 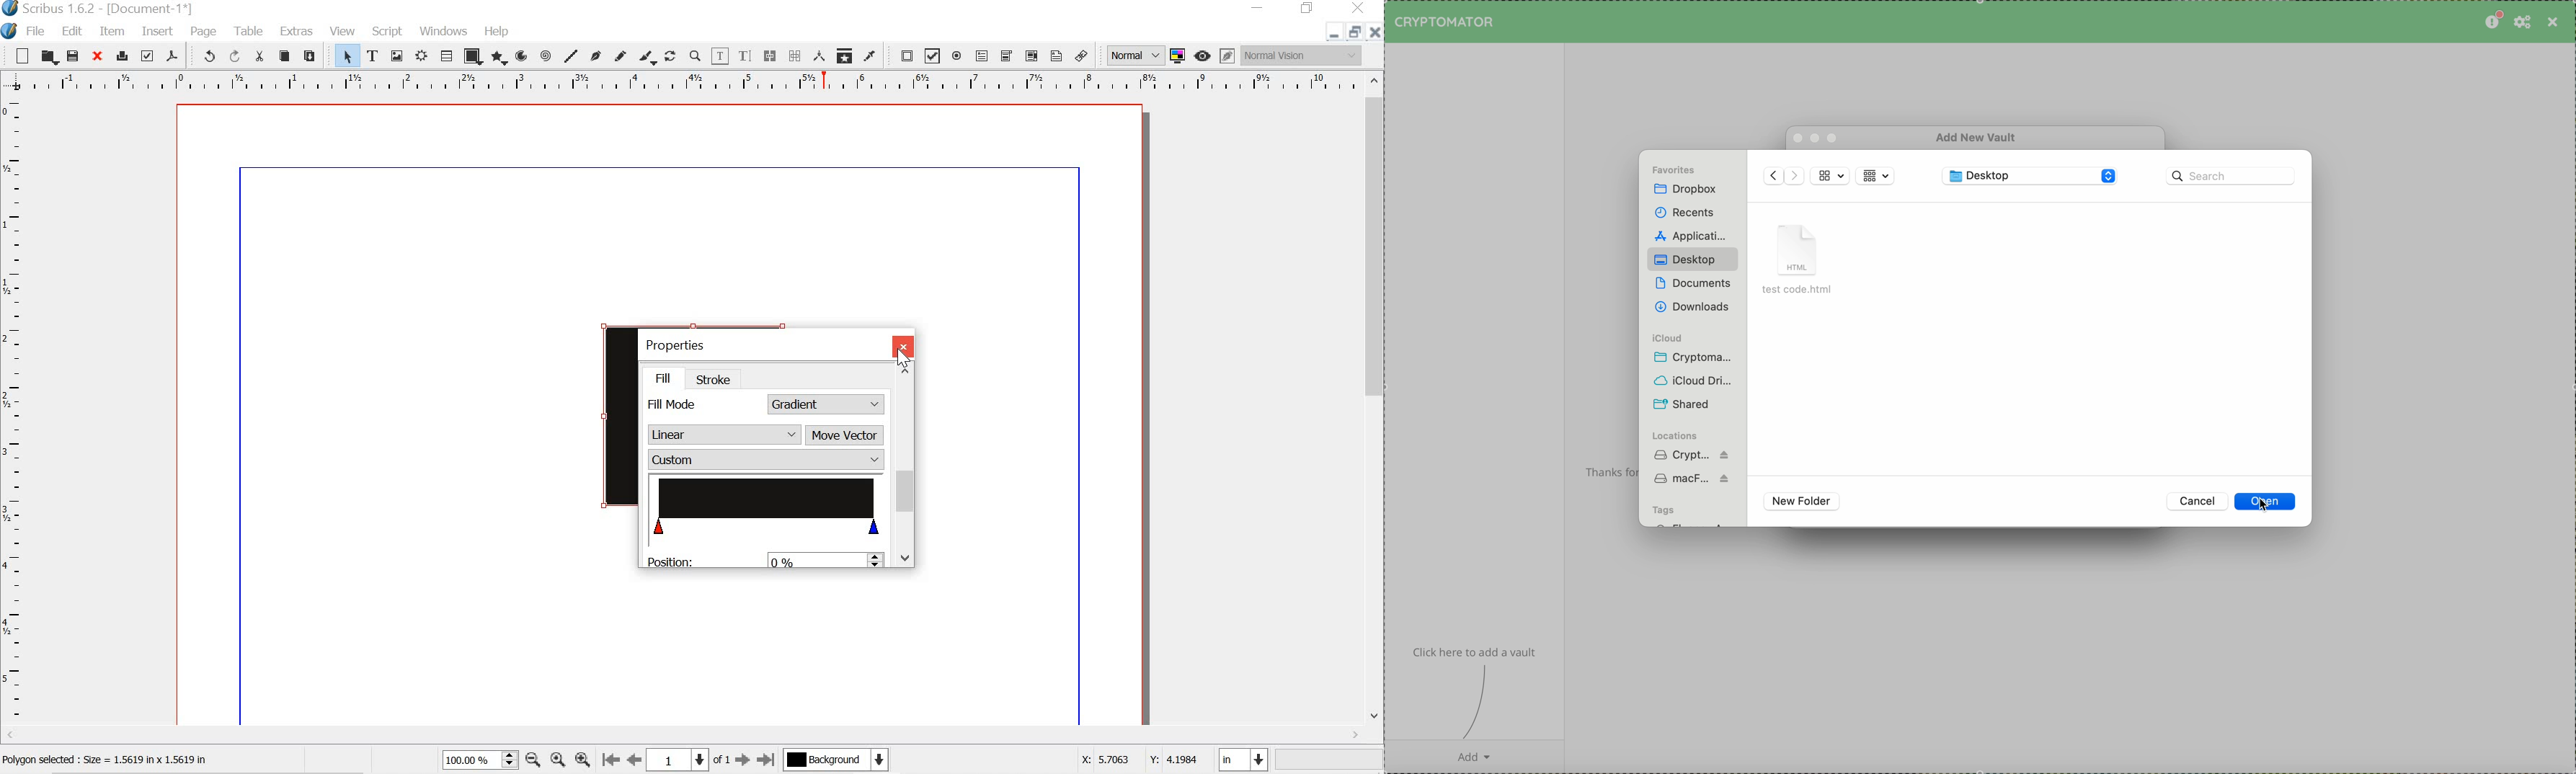 I want to click on normal vision, so click(x=1302, y=57).